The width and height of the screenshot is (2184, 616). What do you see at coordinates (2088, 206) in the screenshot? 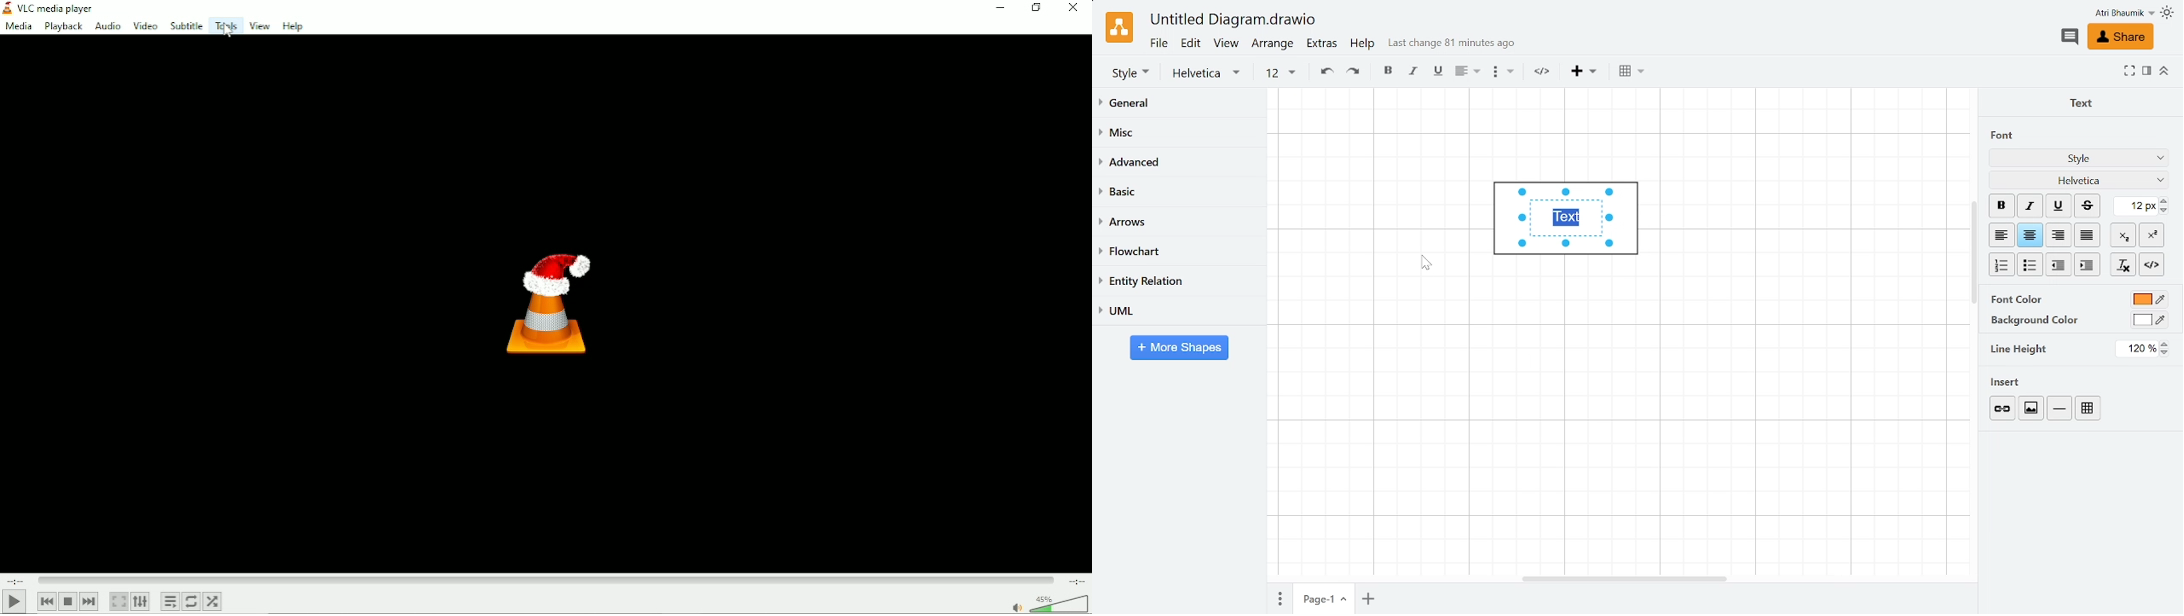
I see `Strikethrough` at bounding box center [2088, 206].